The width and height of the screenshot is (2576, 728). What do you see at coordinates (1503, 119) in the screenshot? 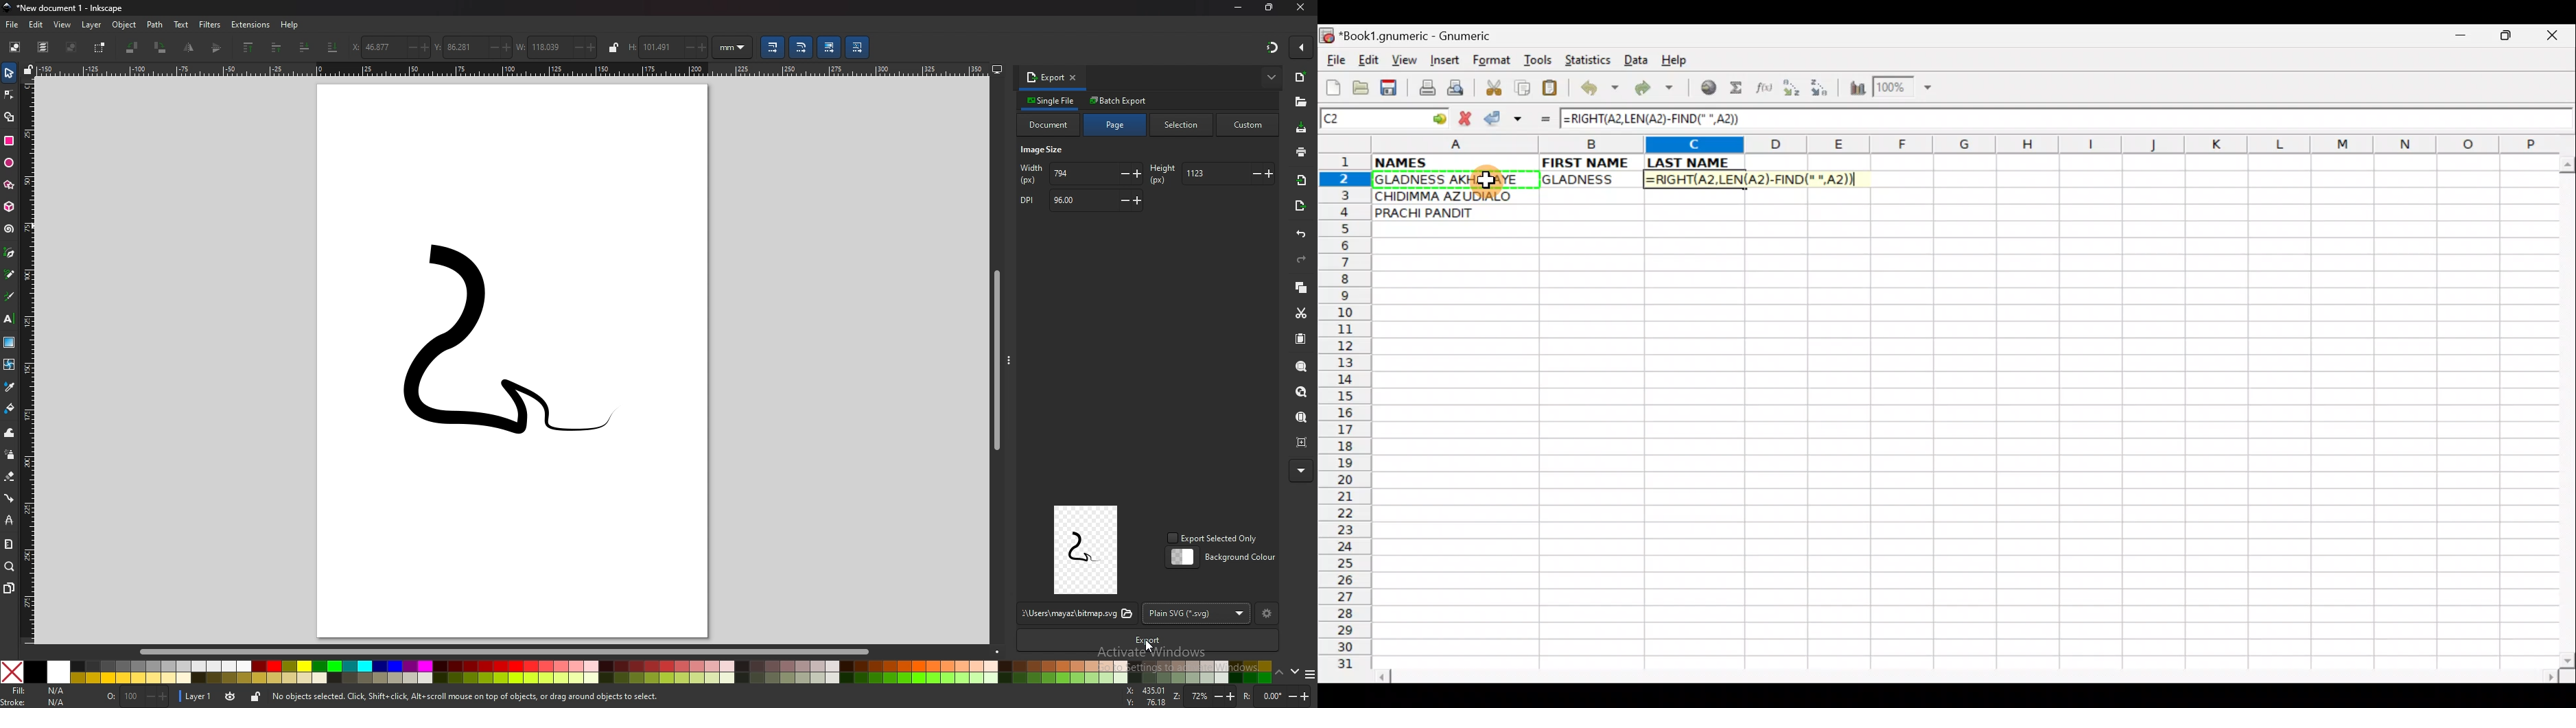
I see `Accept change` at bounding box center [1503, 119].